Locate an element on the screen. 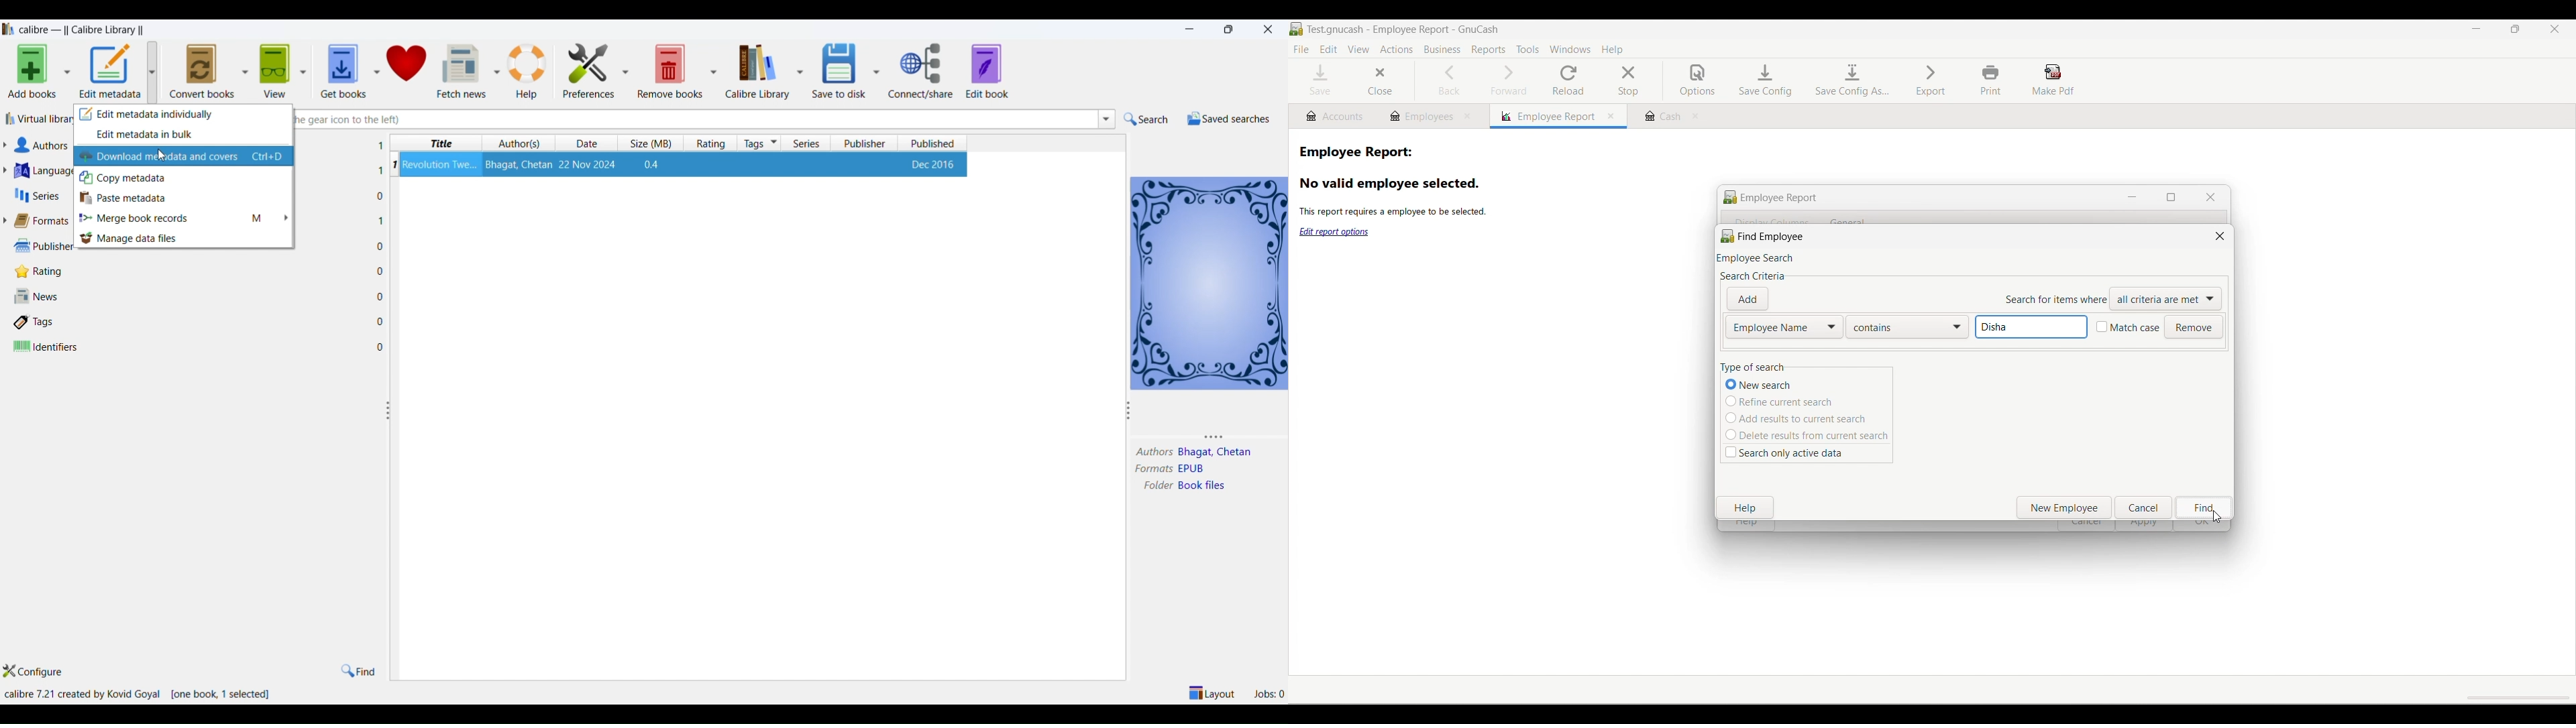  Cursor clicking on find is located at coordinates (2216, 518).